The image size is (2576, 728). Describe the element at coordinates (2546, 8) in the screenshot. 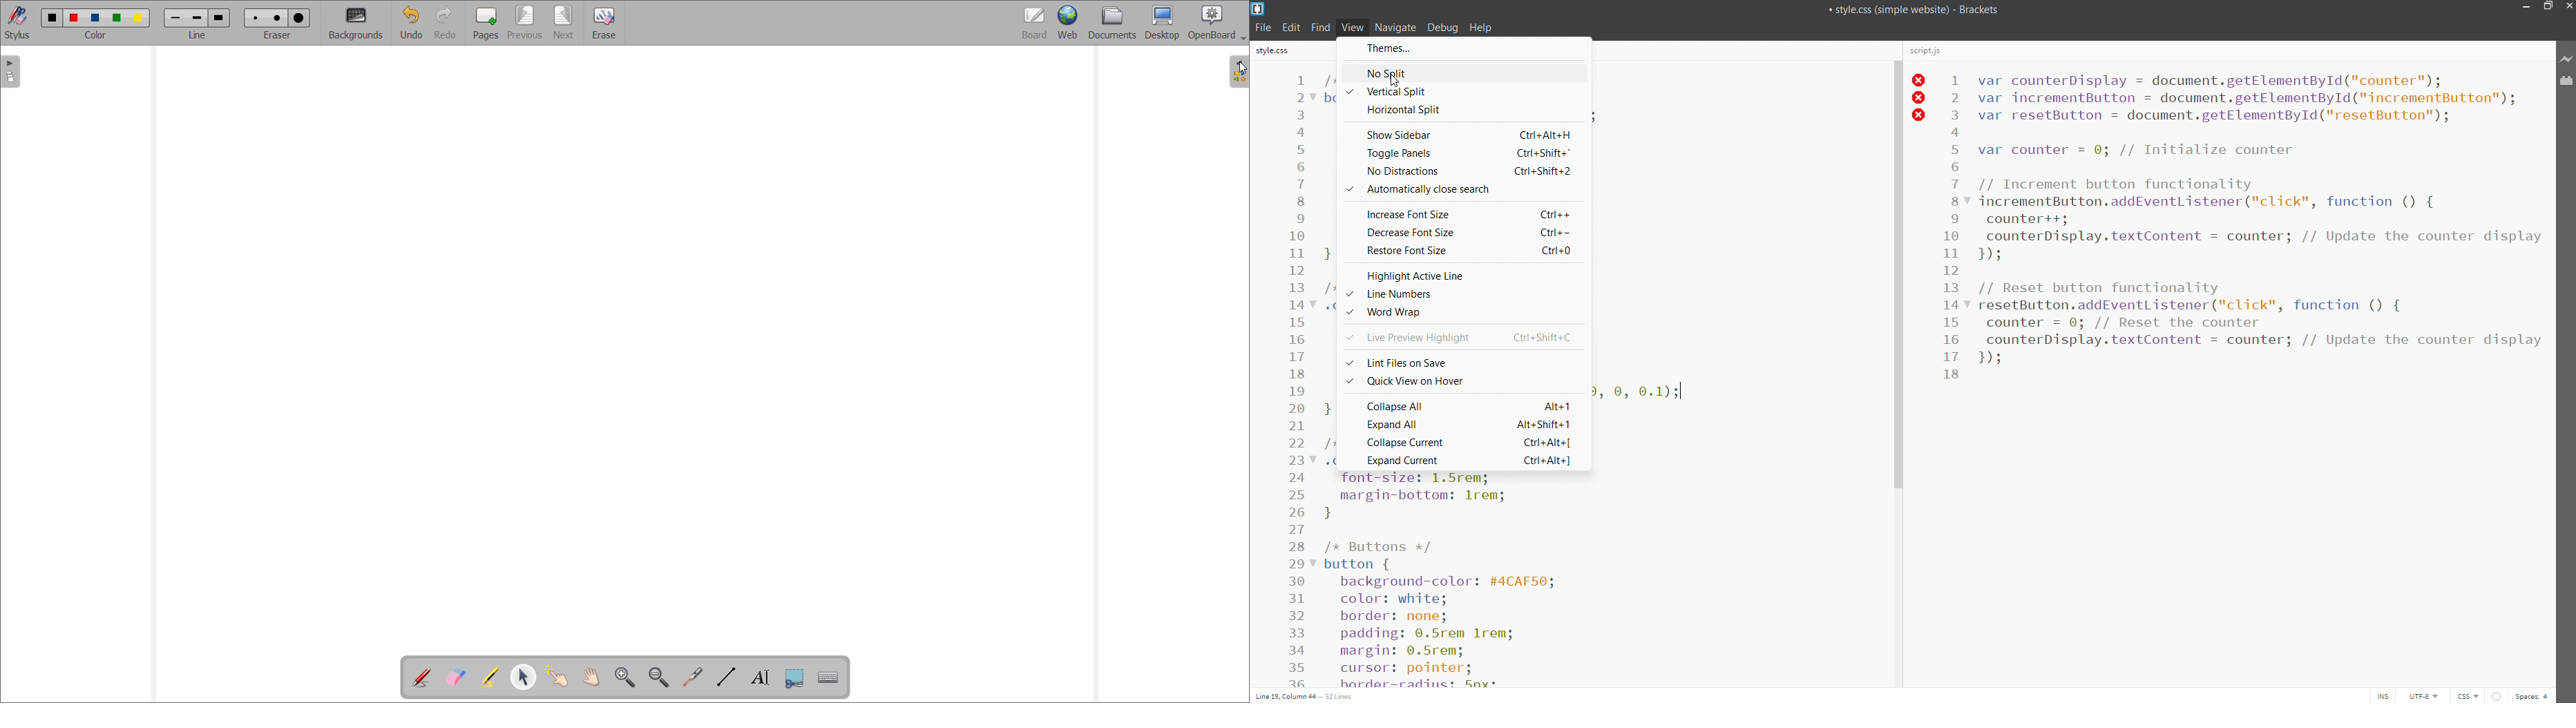

I see `maximize/restore` at that location.